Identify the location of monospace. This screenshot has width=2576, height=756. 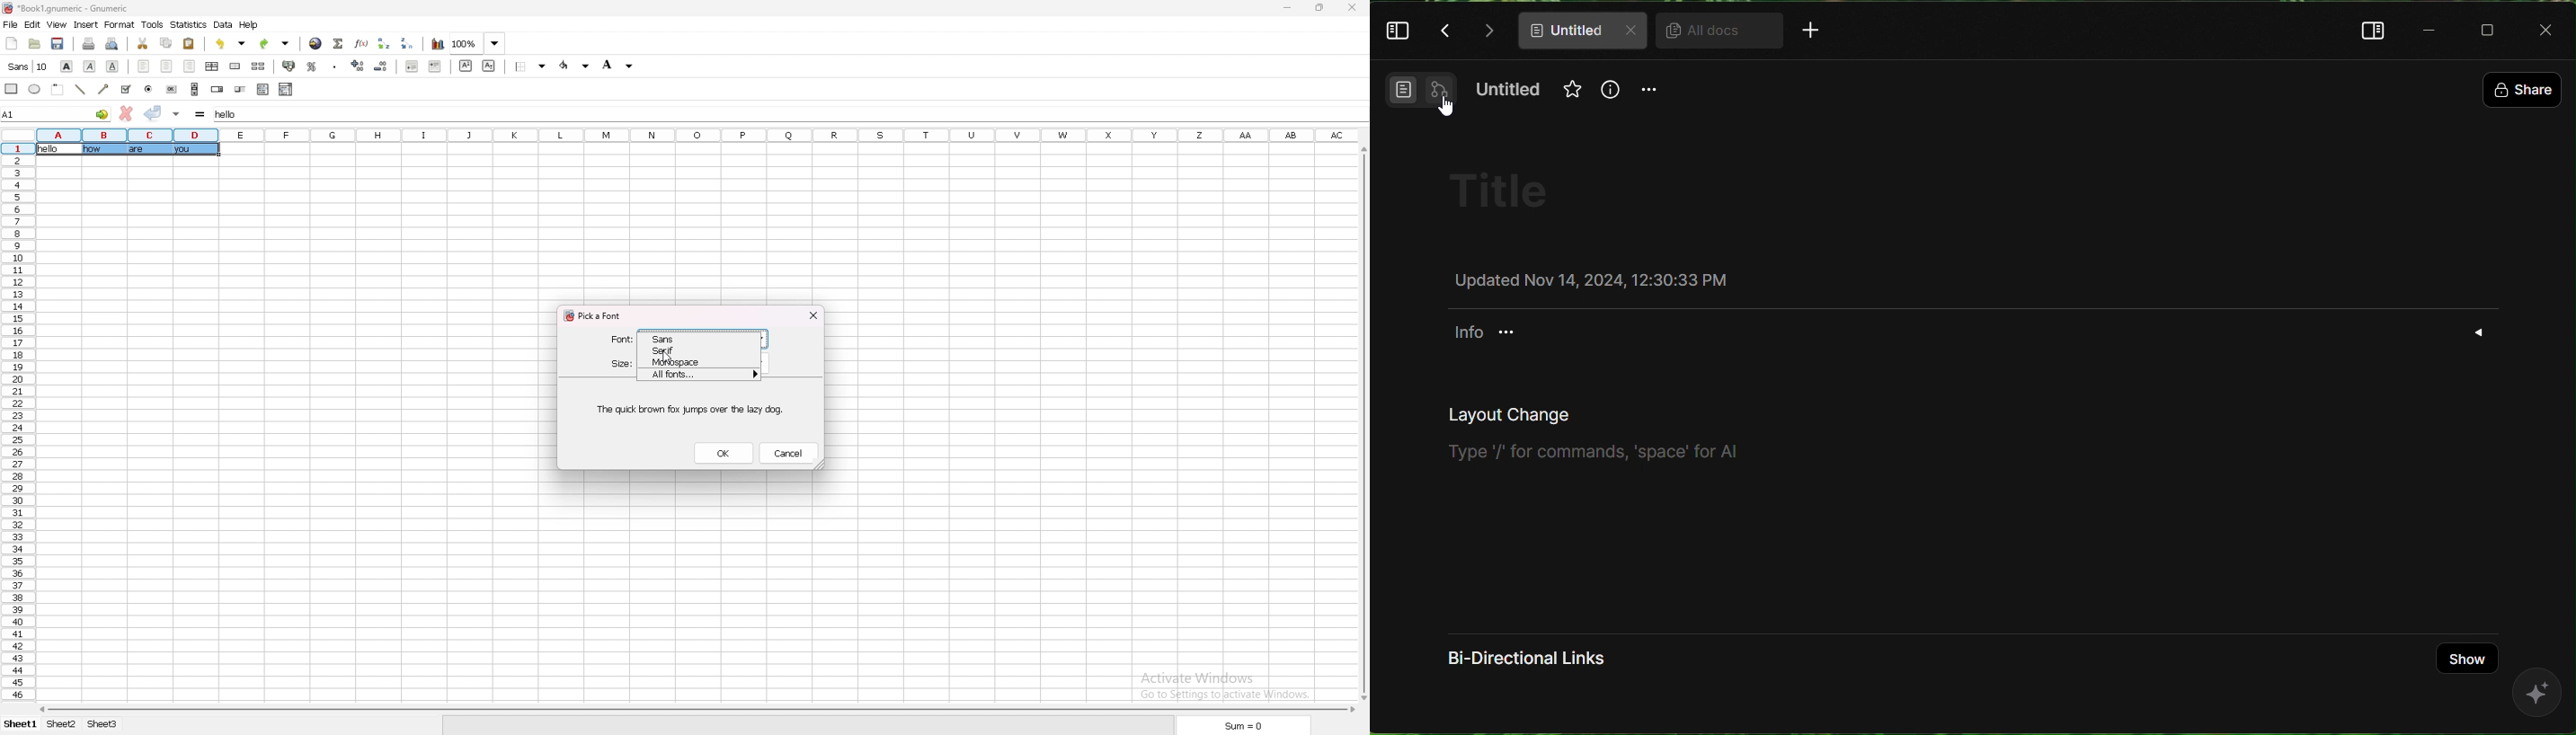
(687, 362).